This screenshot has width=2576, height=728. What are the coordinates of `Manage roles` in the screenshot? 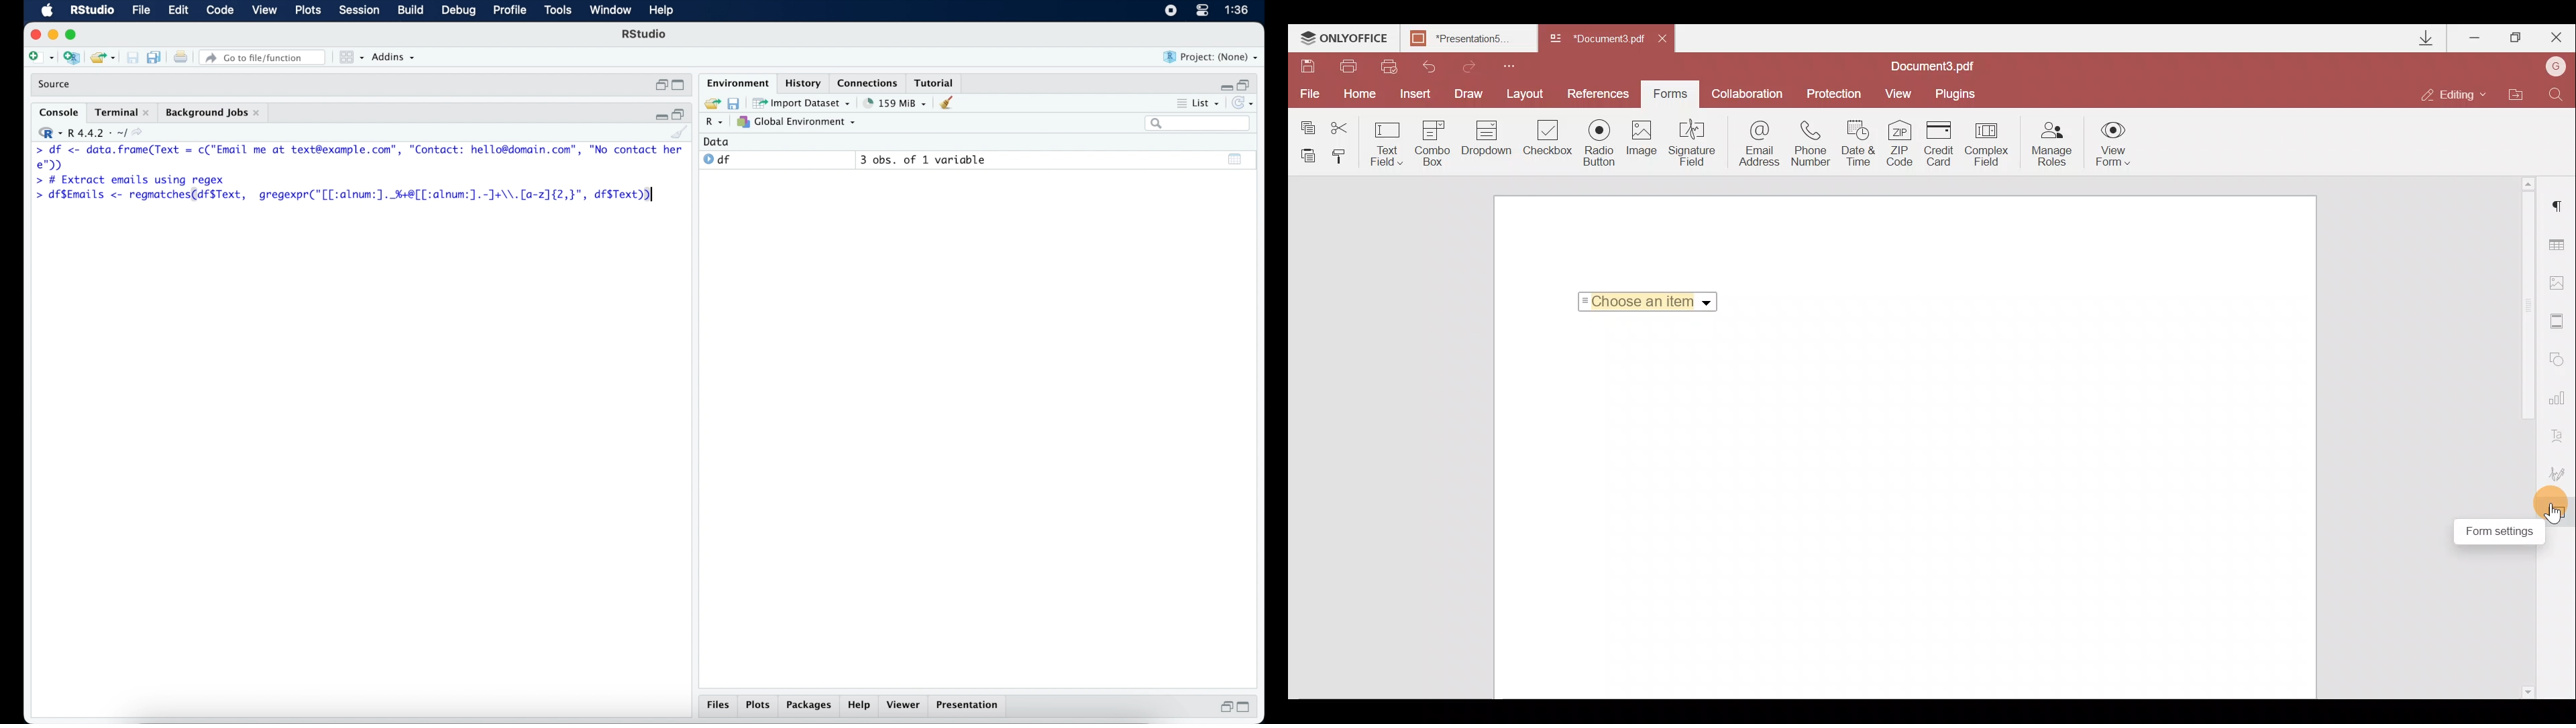 It's located at (2051, 144).